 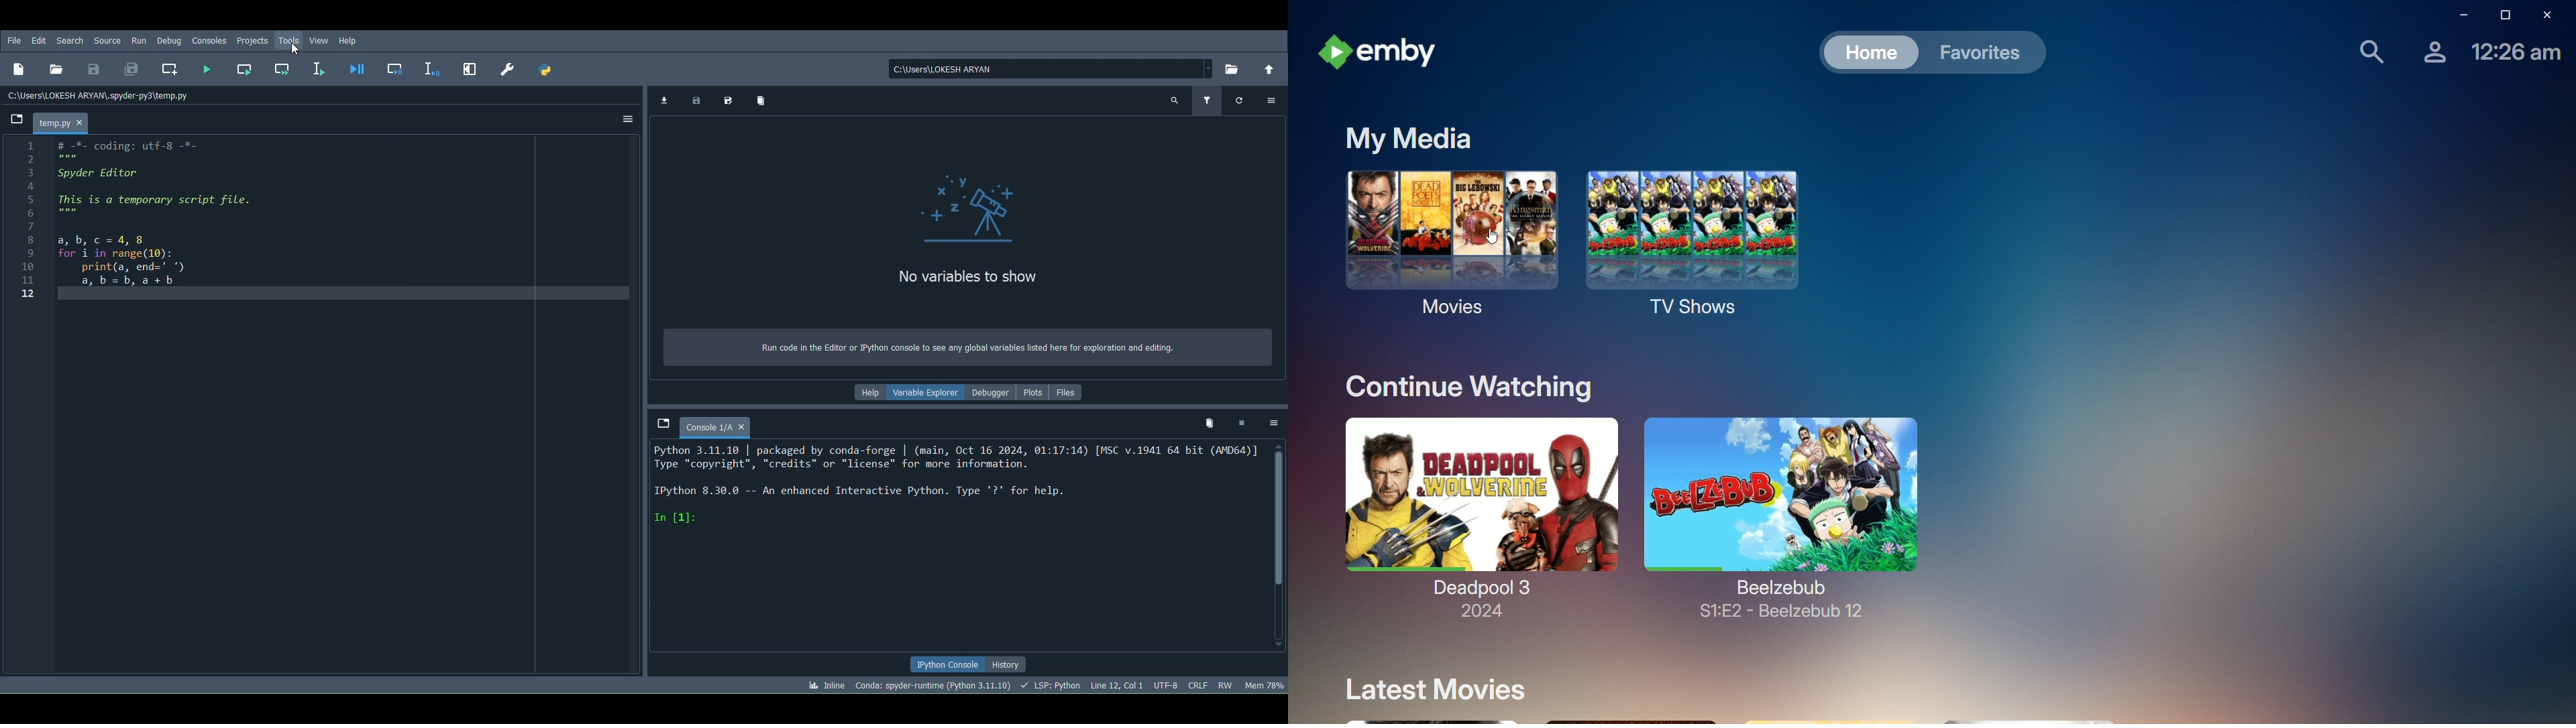 I want to click on Debug file (Ctrl + F5), so click(x=358, y=65).